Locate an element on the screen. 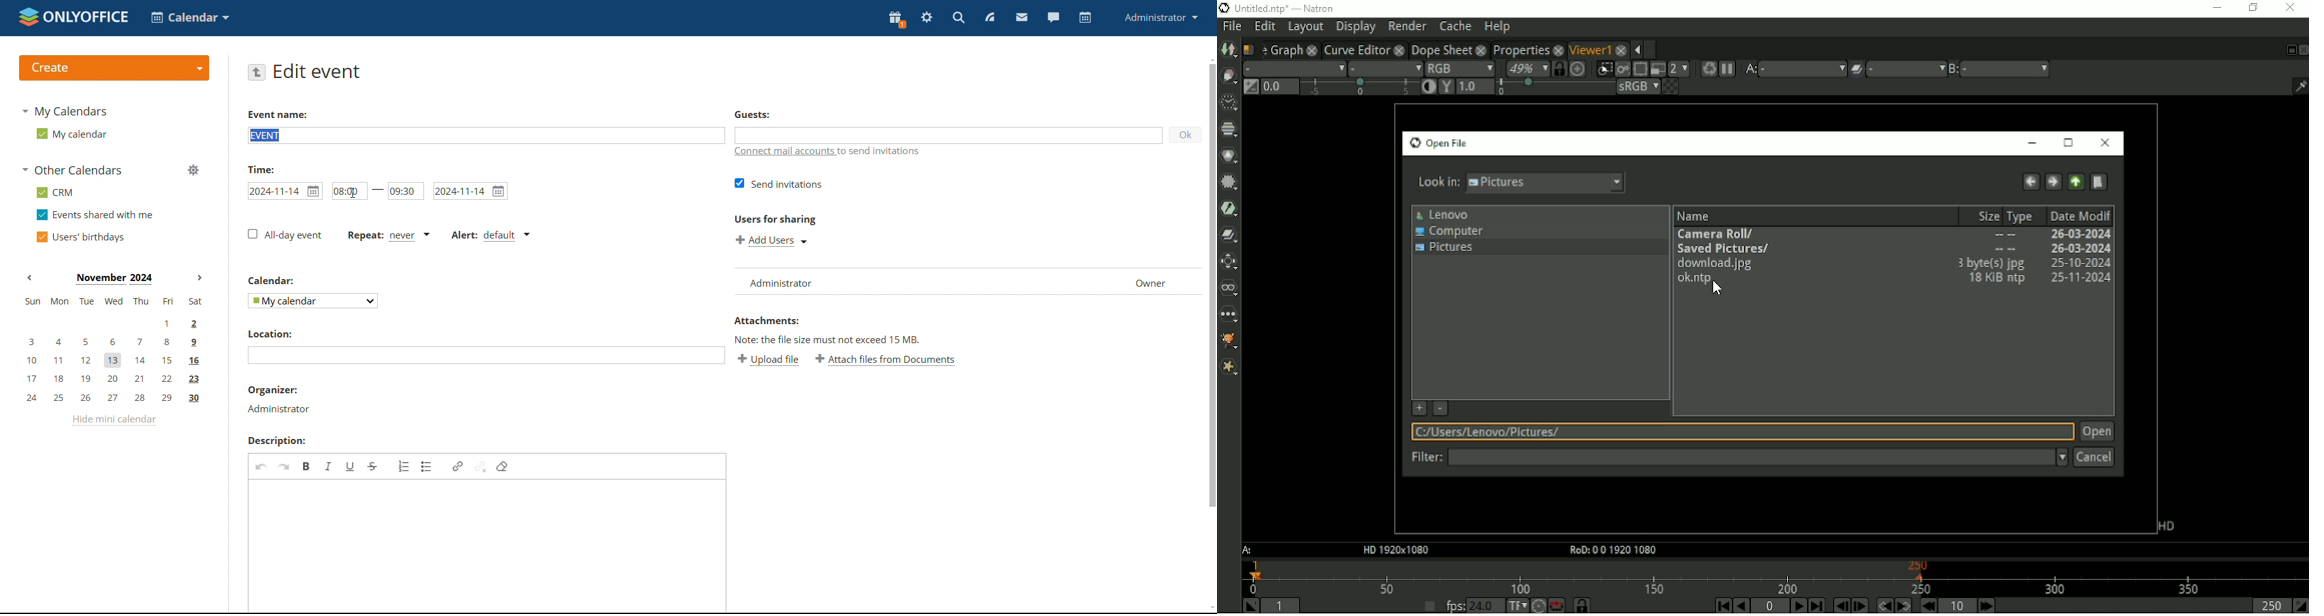  previous month is located at coordinates (32, 278).